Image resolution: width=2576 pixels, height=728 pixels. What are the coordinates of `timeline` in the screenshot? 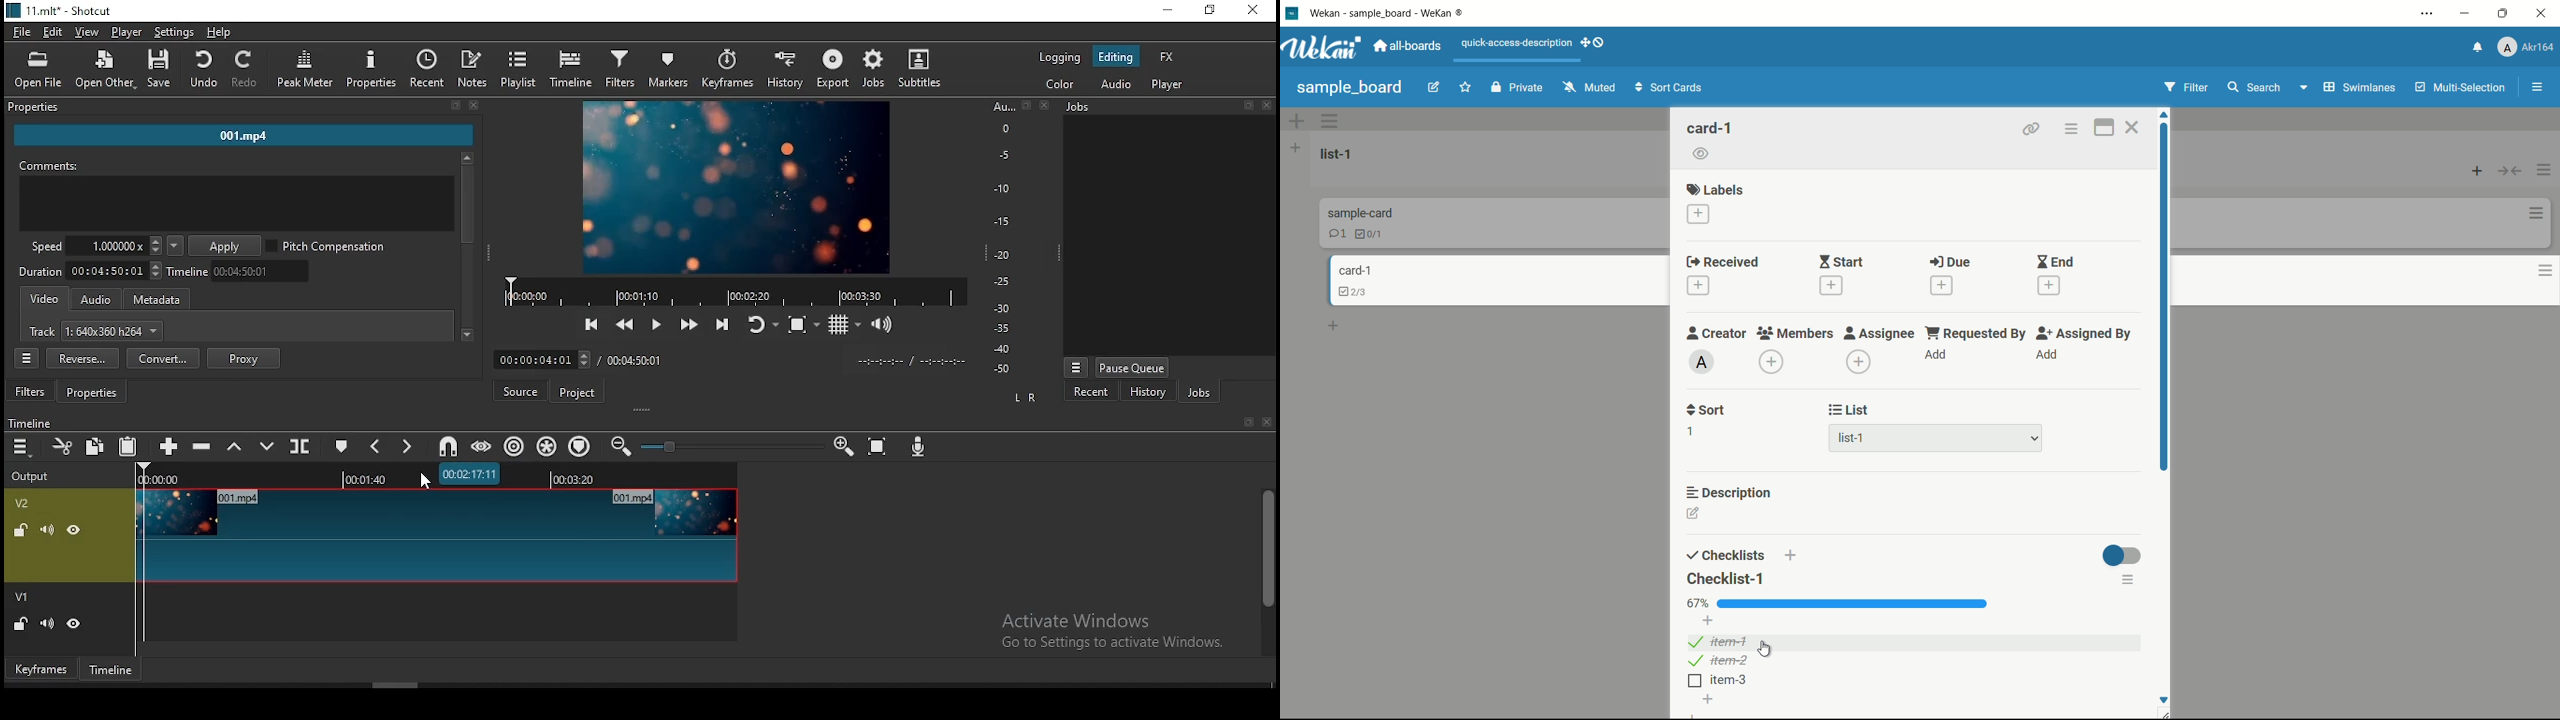 It's located at (242, 271).